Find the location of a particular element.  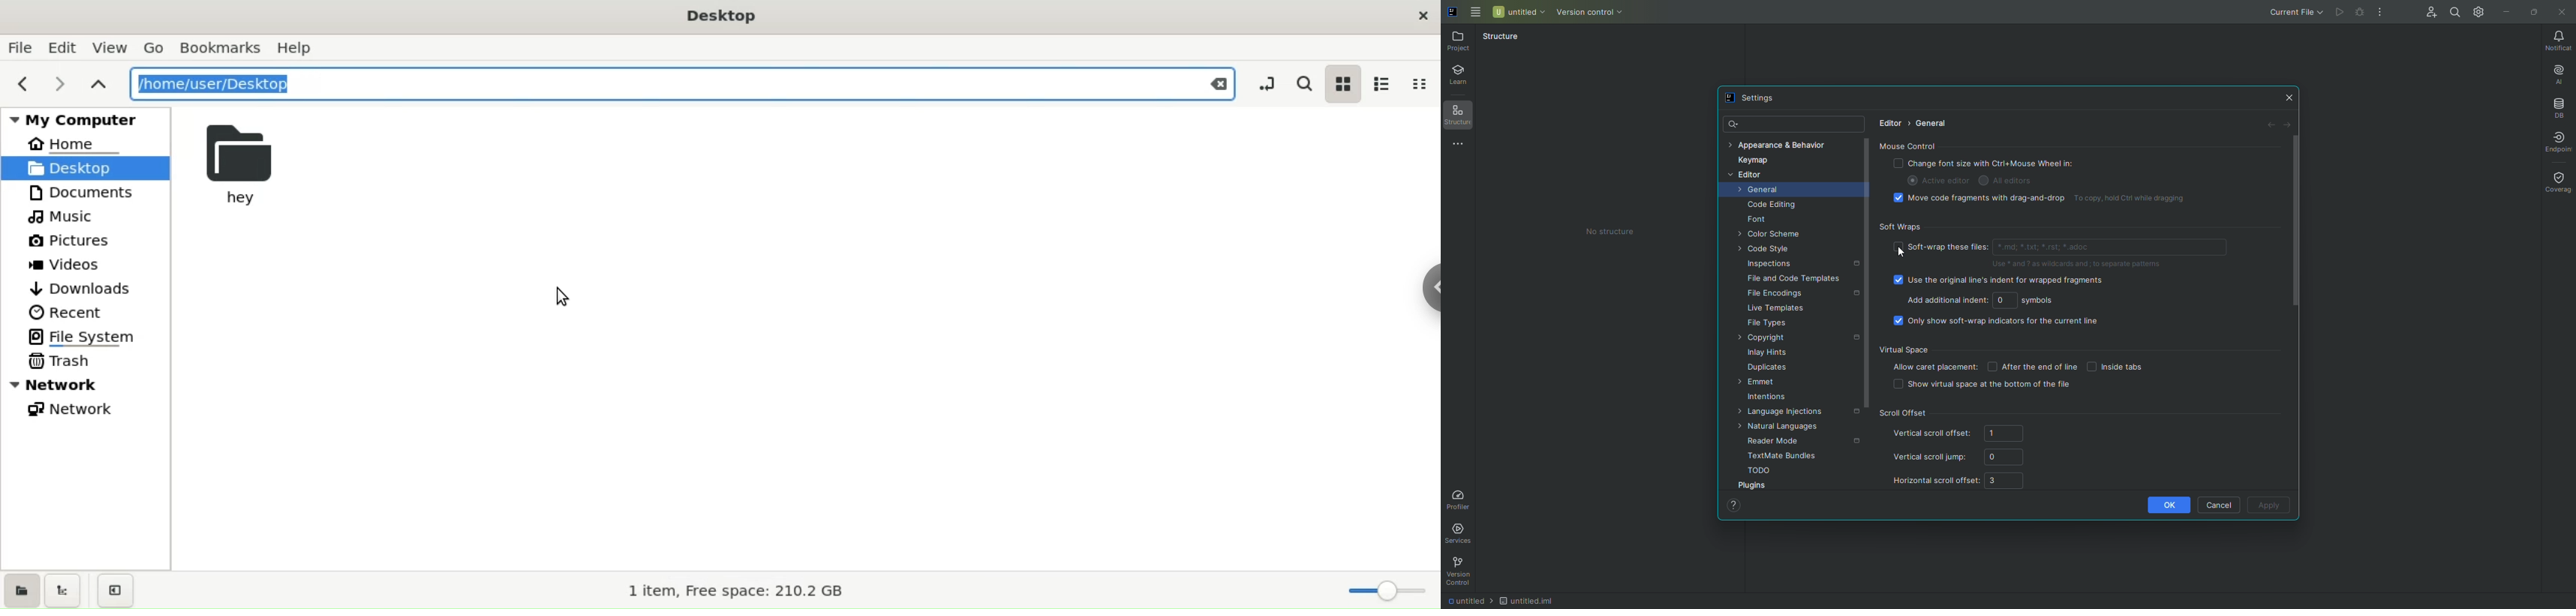

chrome options is located at coordinates (1423, 291).